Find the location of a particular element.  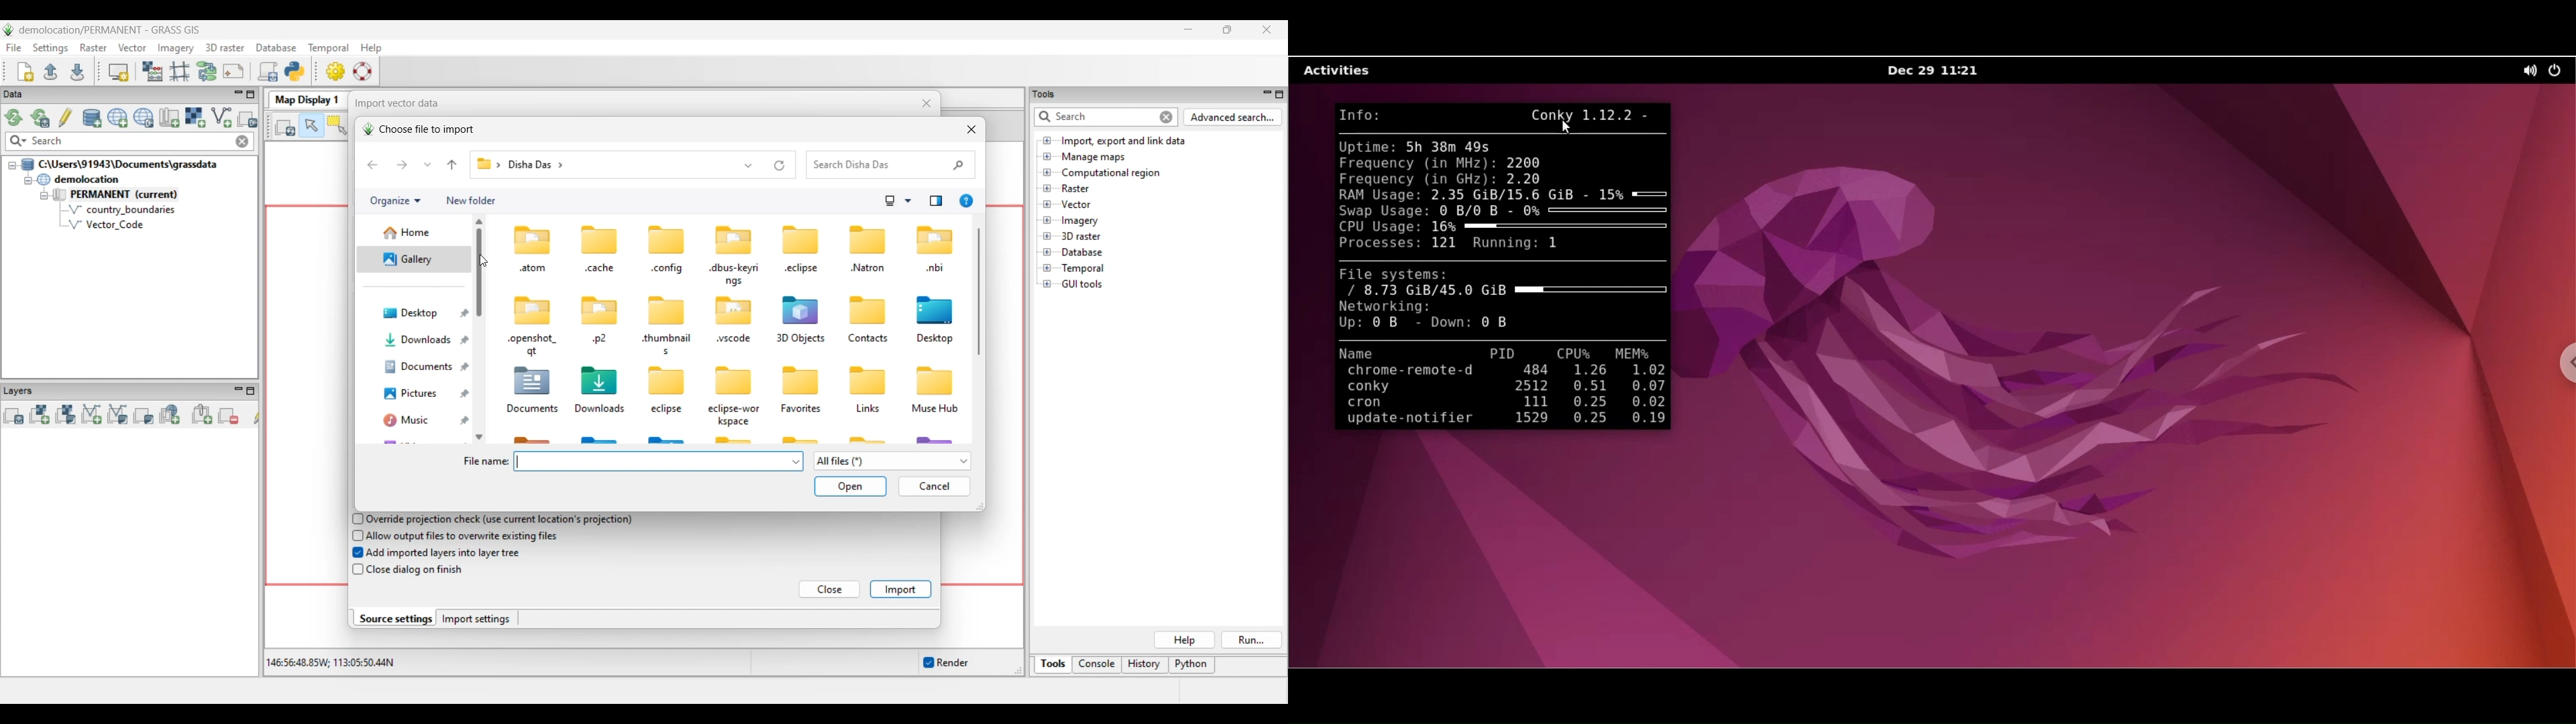

Data is located at coordinates (25, 95).